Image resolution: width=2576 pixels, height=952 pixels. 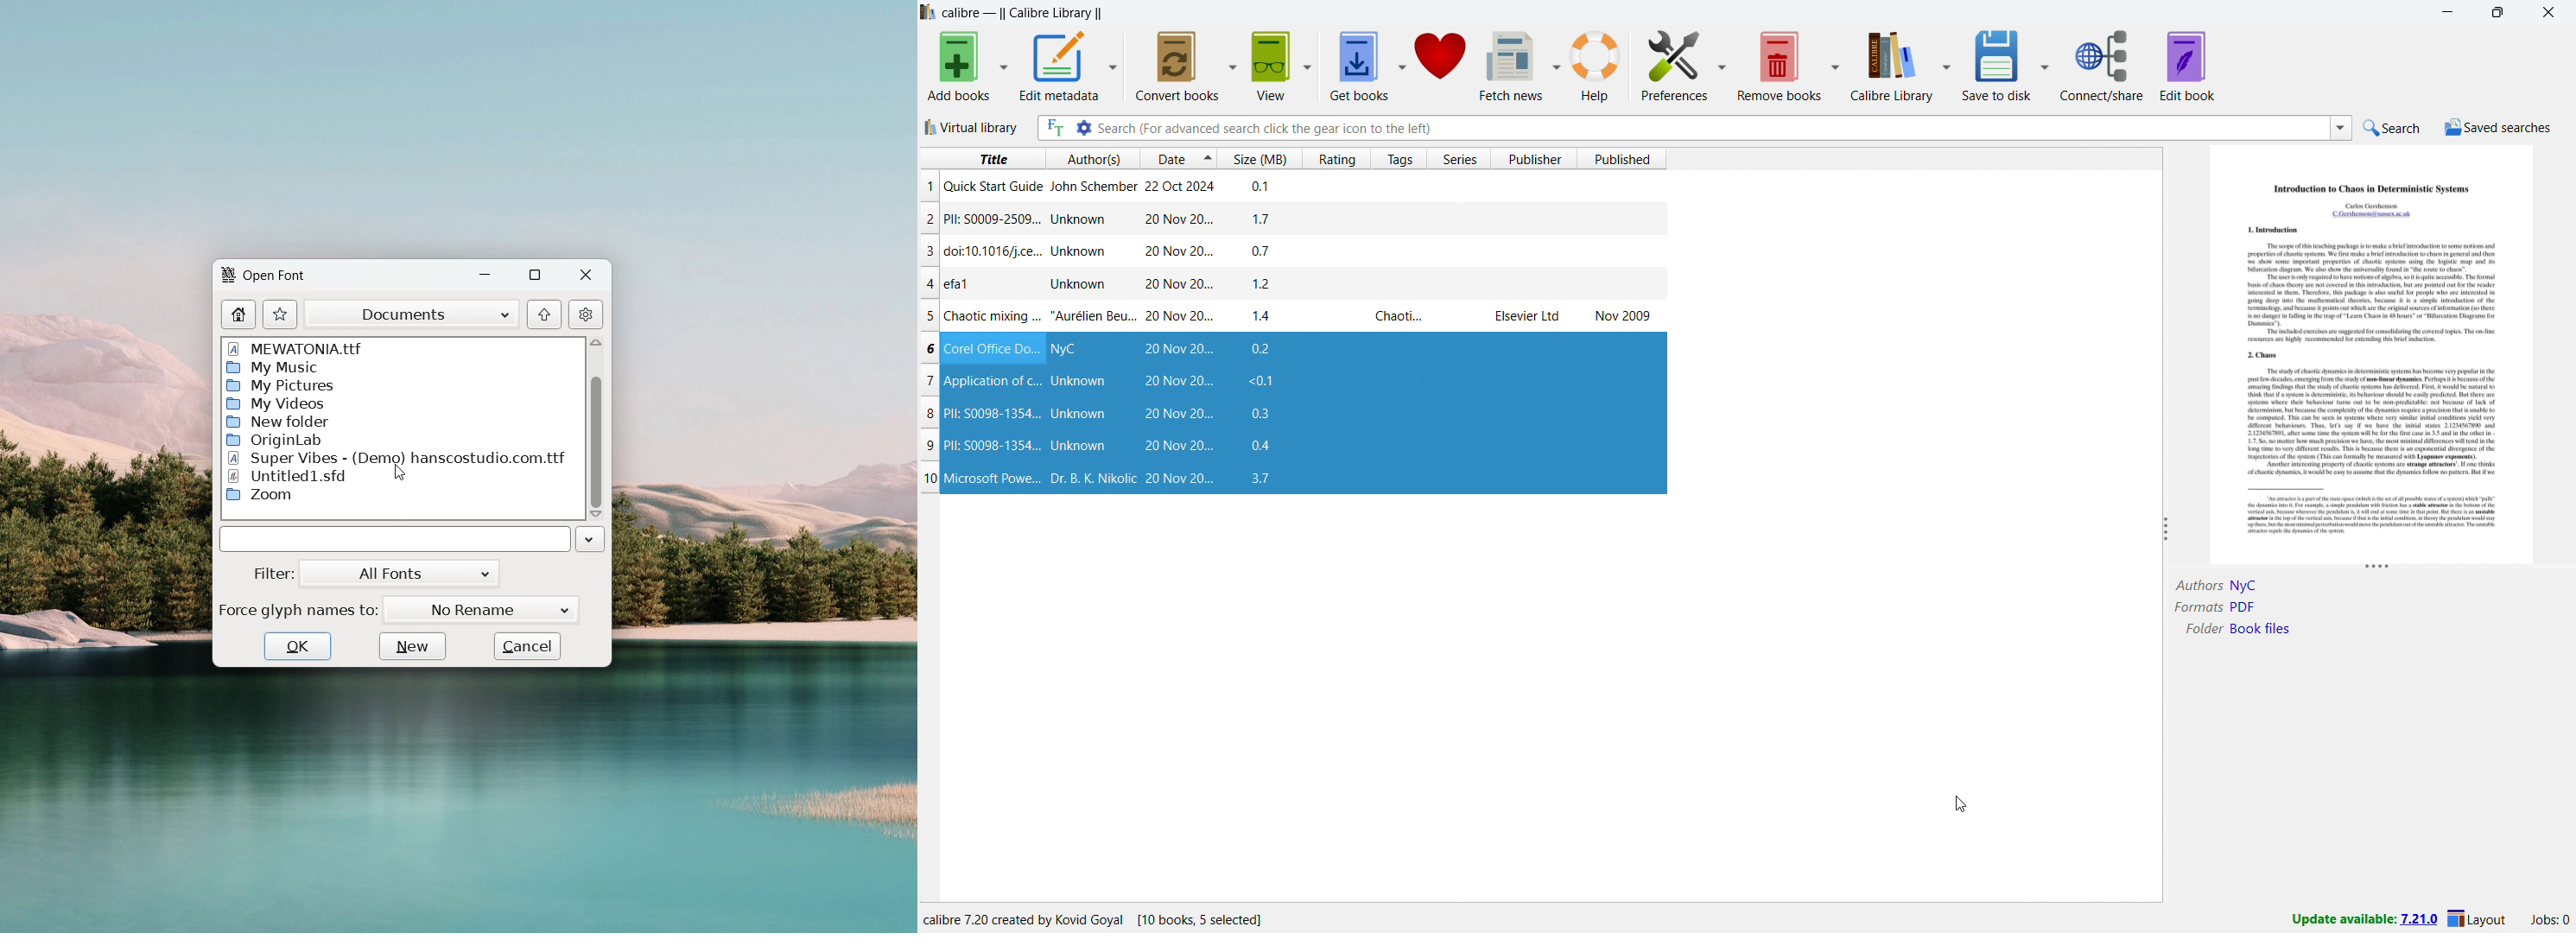 What do you see at coordinates (1556, 67) in the screenshot?
I see `fetch news options` at bounding box center [1556, 67].